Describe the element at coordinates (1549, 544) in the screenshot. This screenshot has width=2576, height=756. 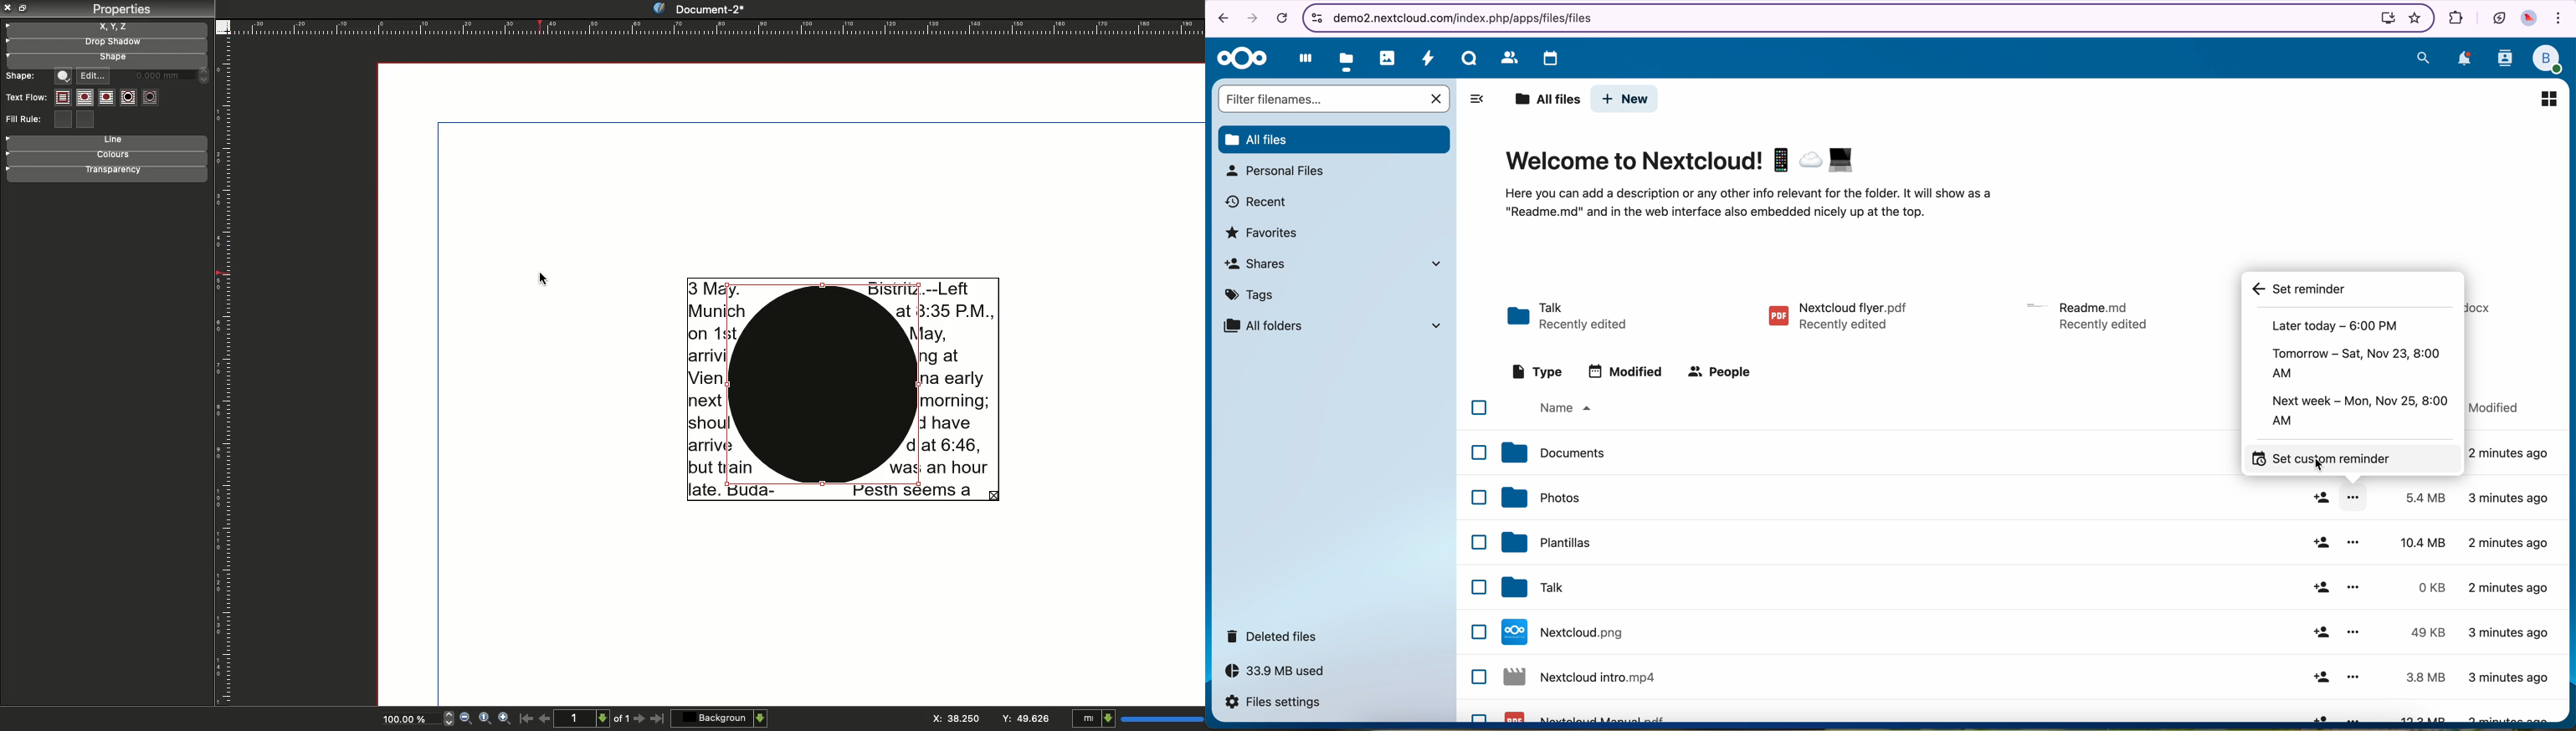
I see `templates` at that location.